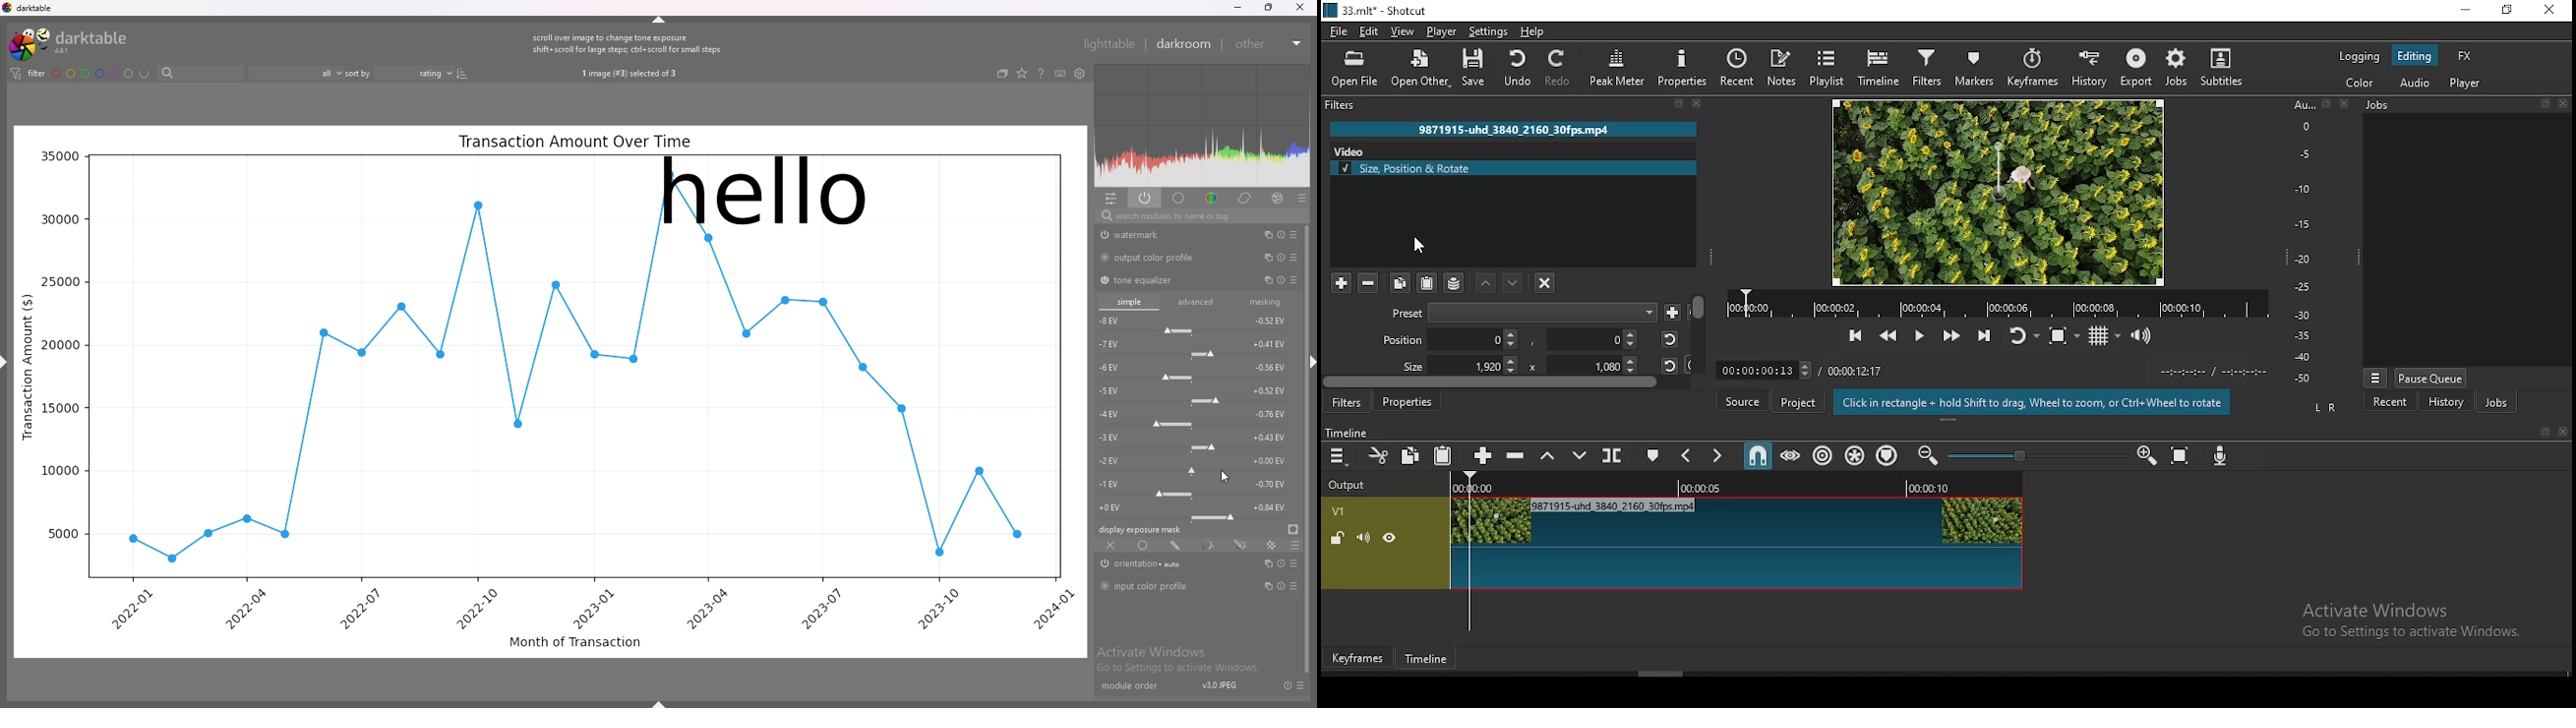 This screenshot has height=728, width=2576. I want to click on -50, so click(2304, 380).